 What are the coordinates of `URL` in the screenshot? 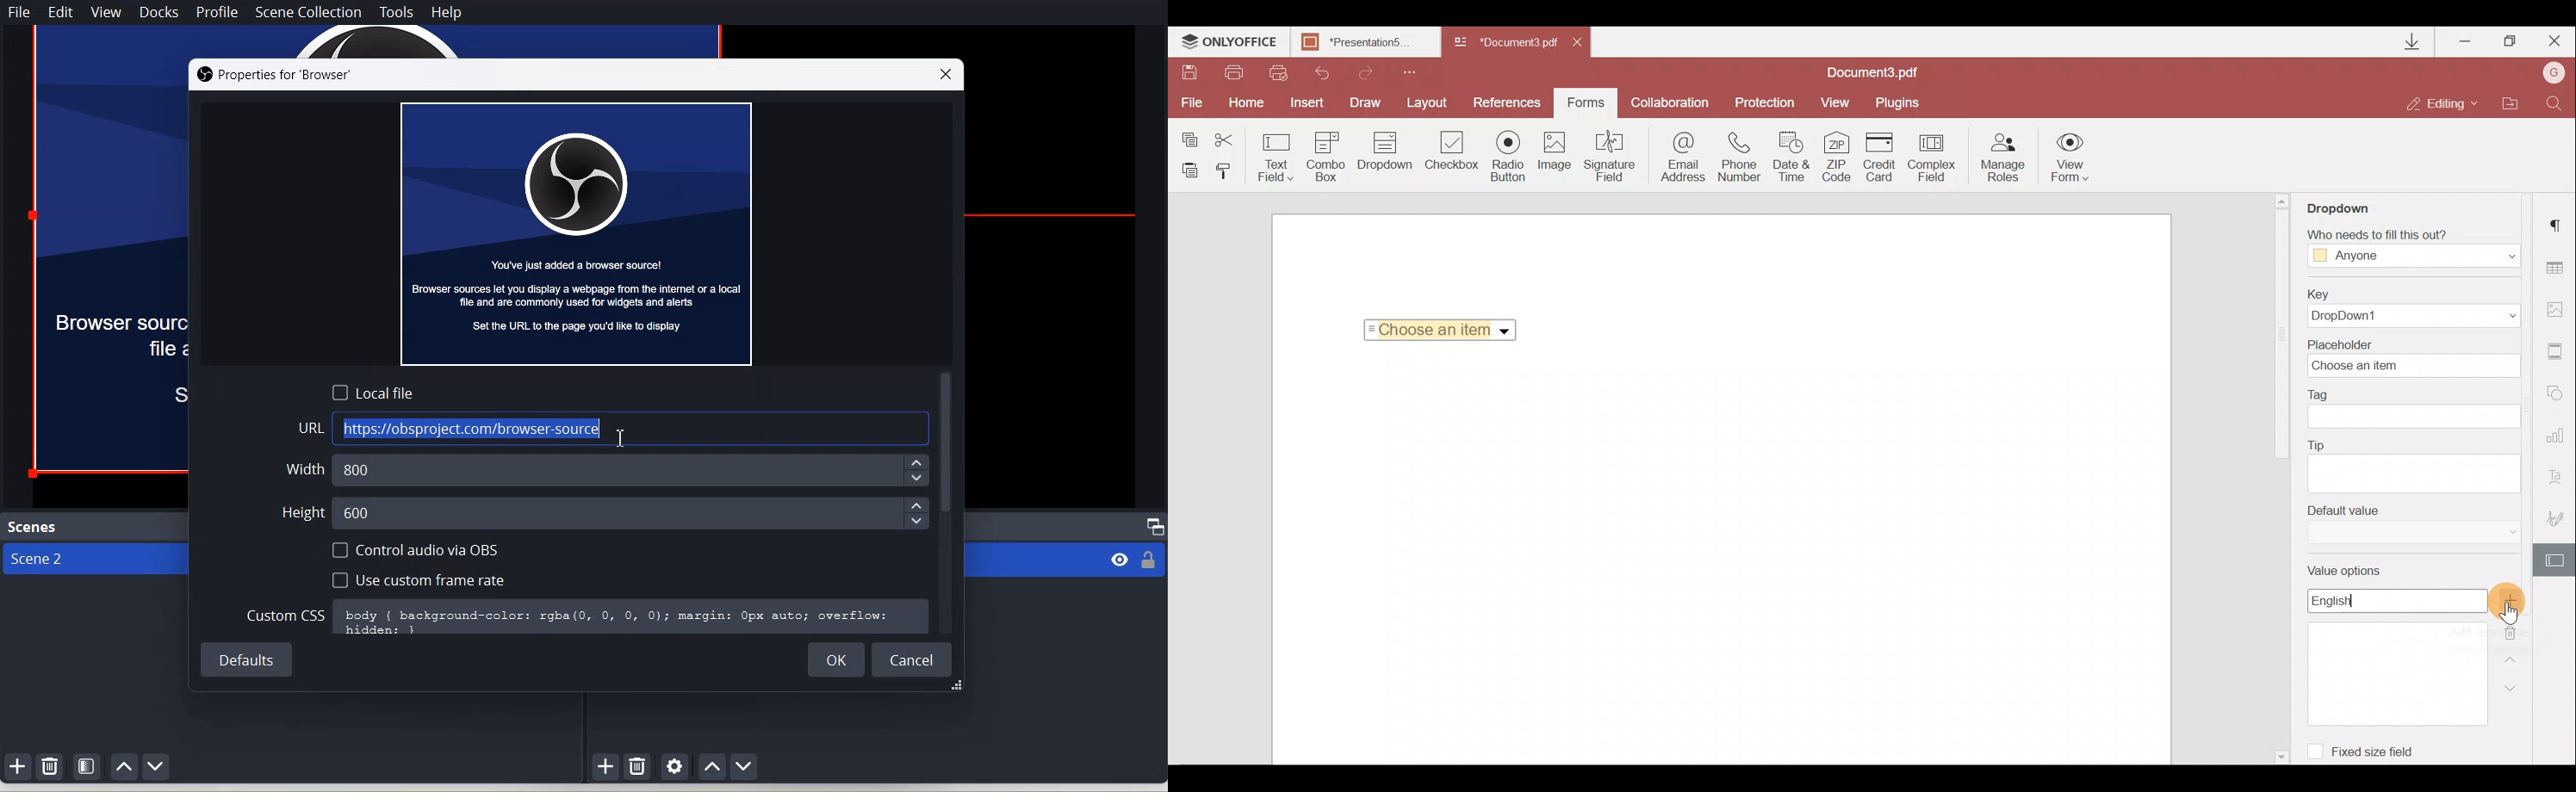 It's located at (310, 426).